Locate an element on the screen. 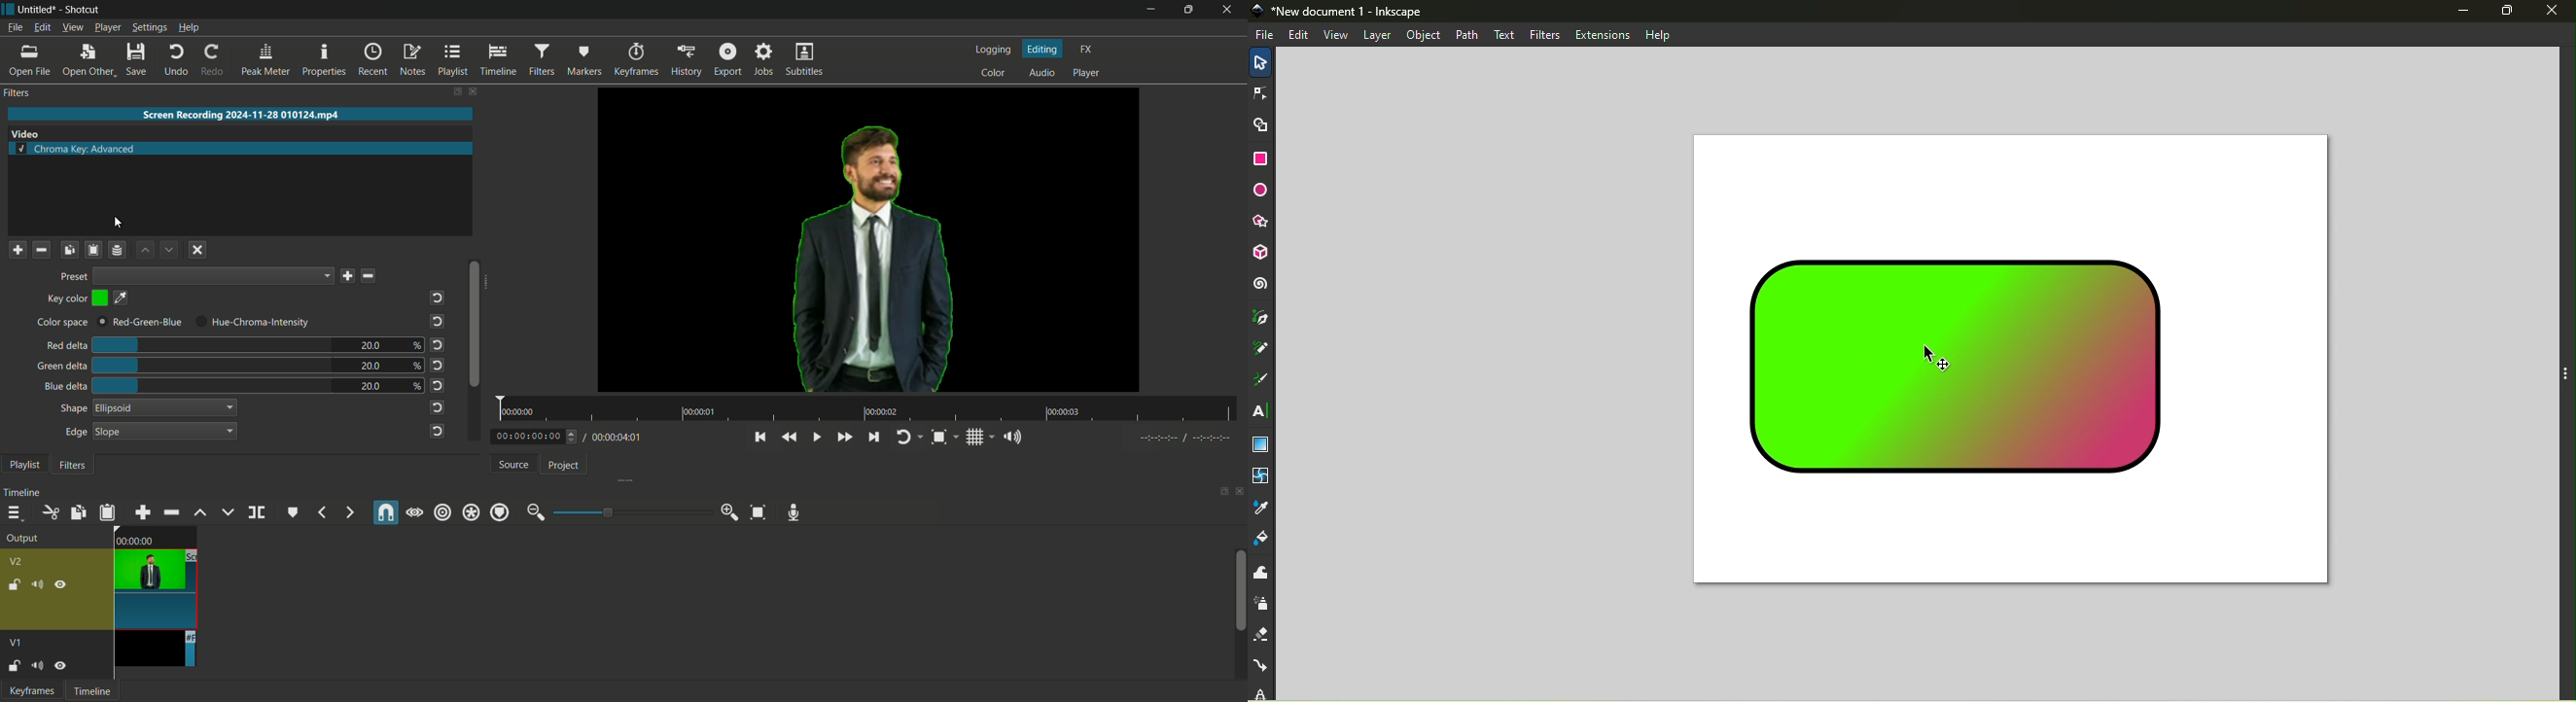  color is located at coordinates (100, 298).